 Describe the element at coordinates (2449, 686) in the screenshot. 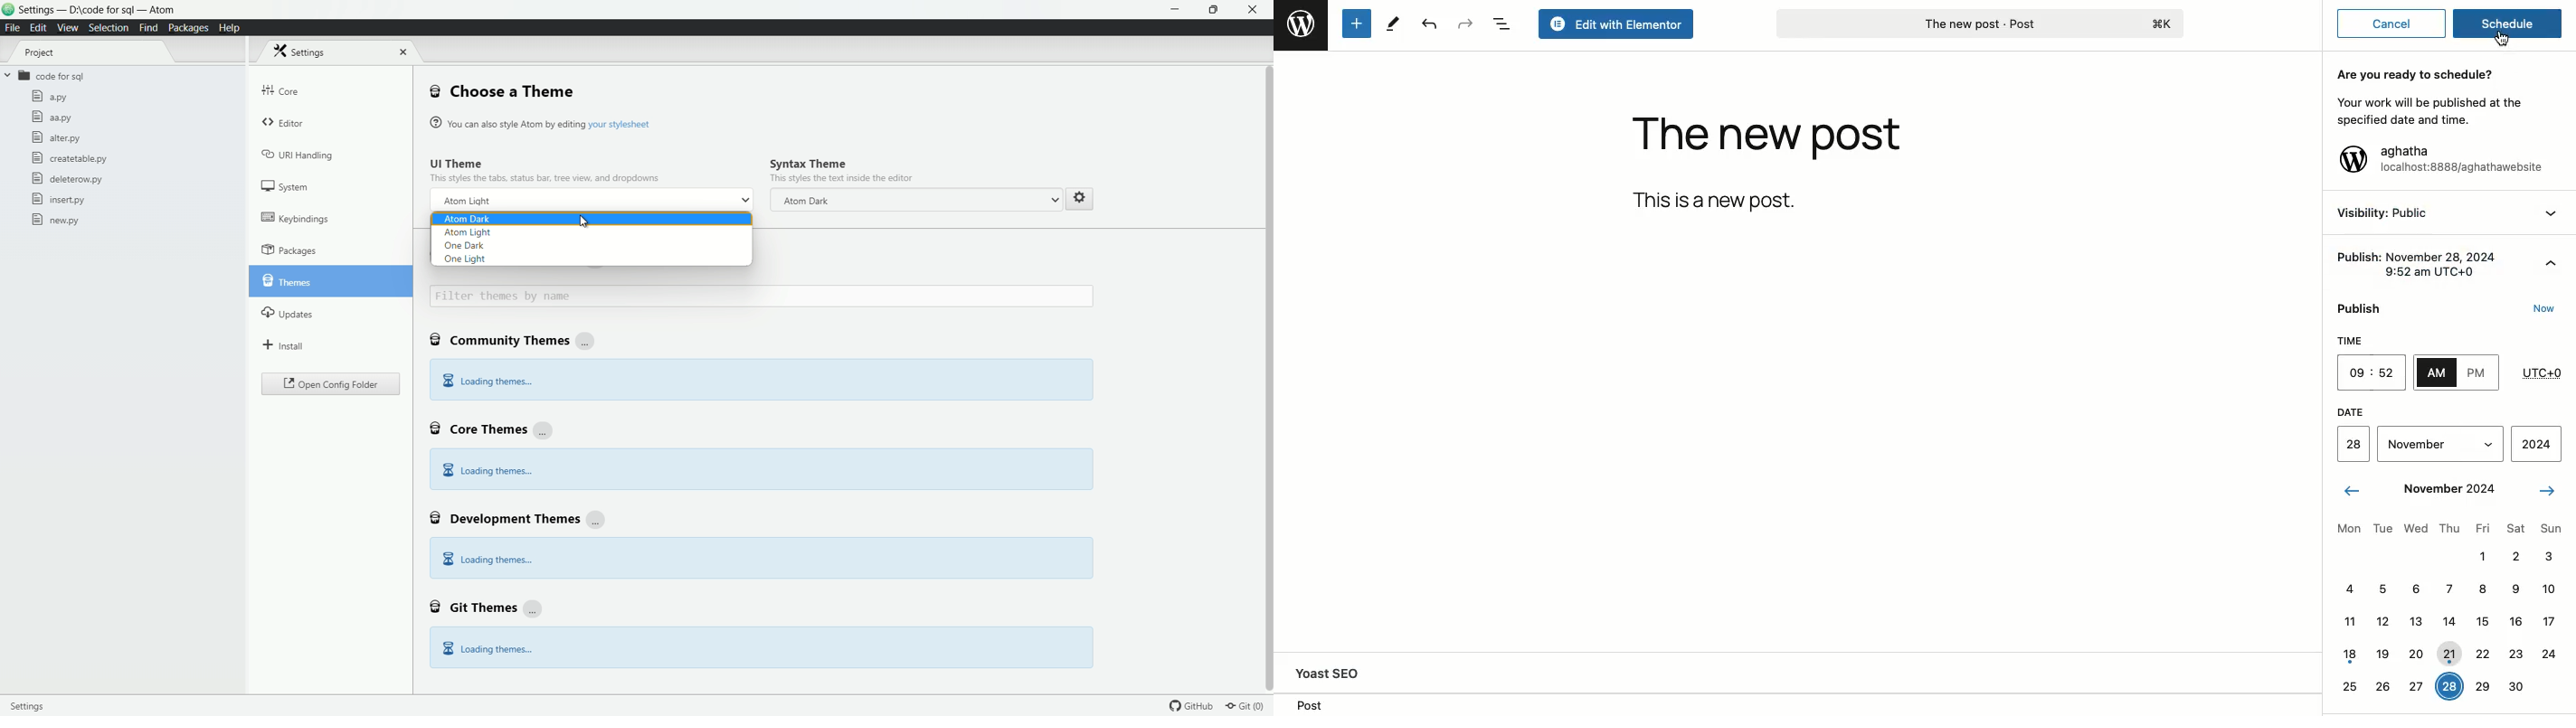

I see `28` at that location.